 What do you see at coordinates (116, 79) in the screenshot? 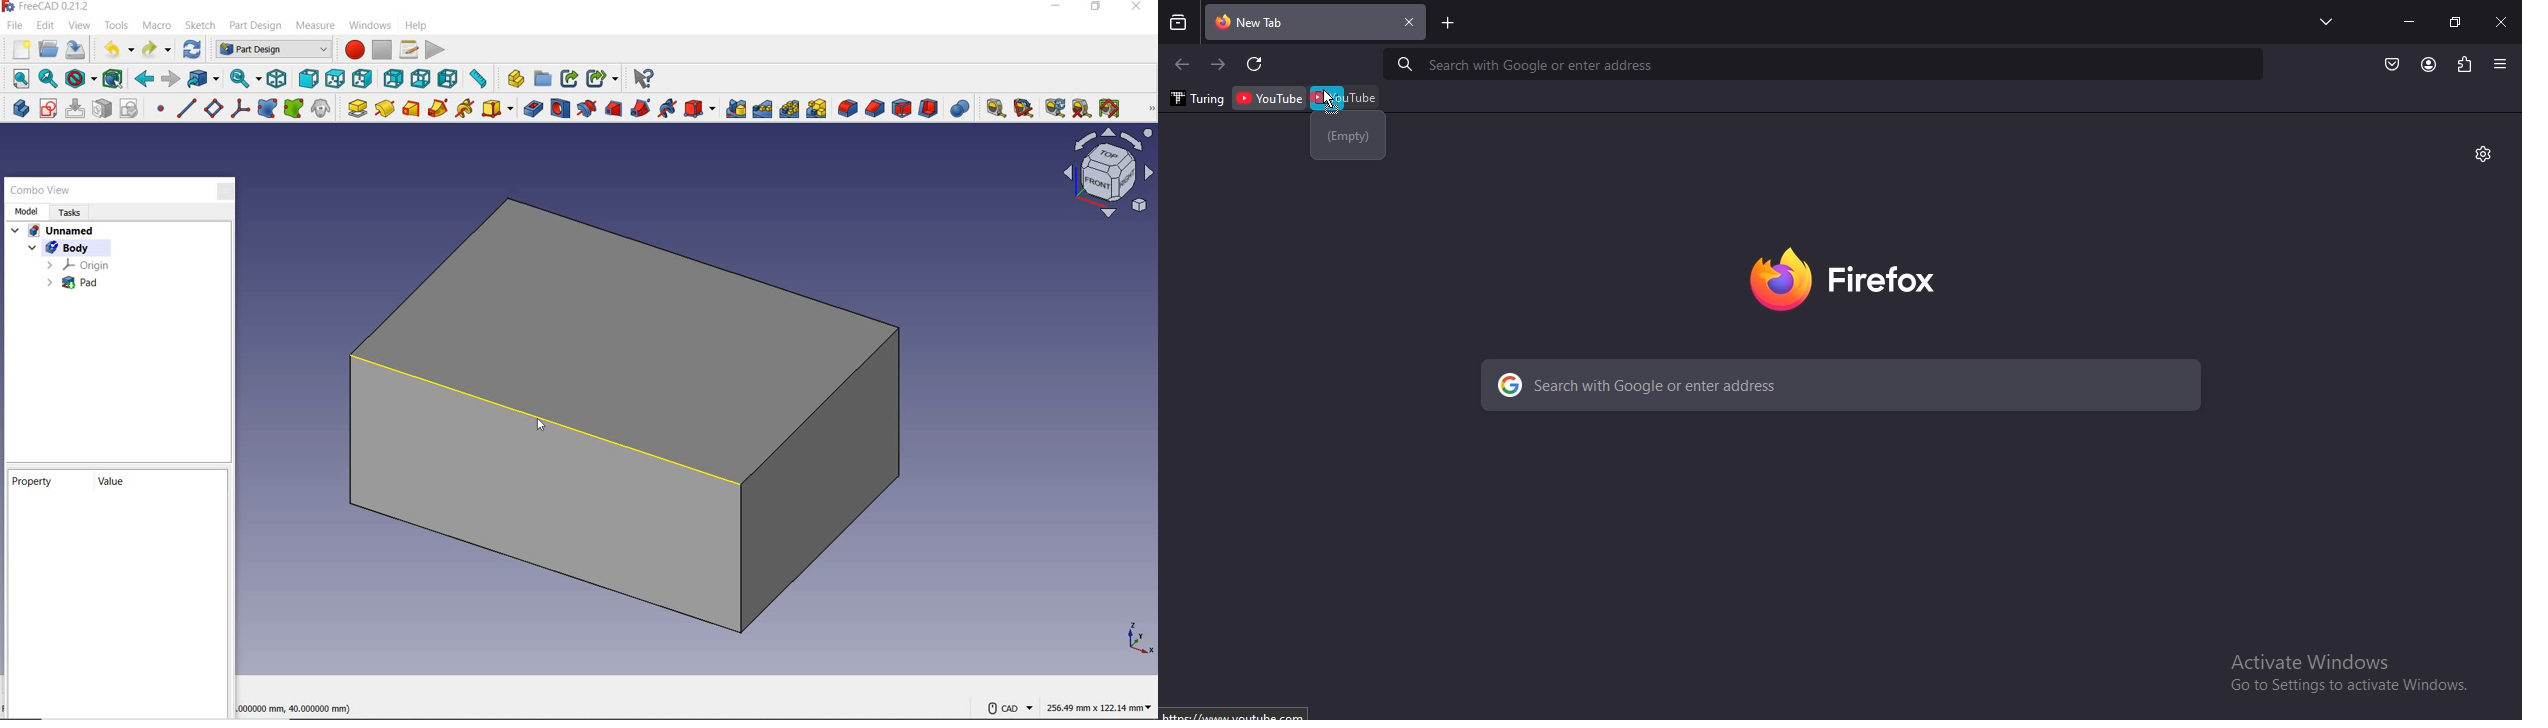
I see `bounding box` at bounding box center [116, 79].